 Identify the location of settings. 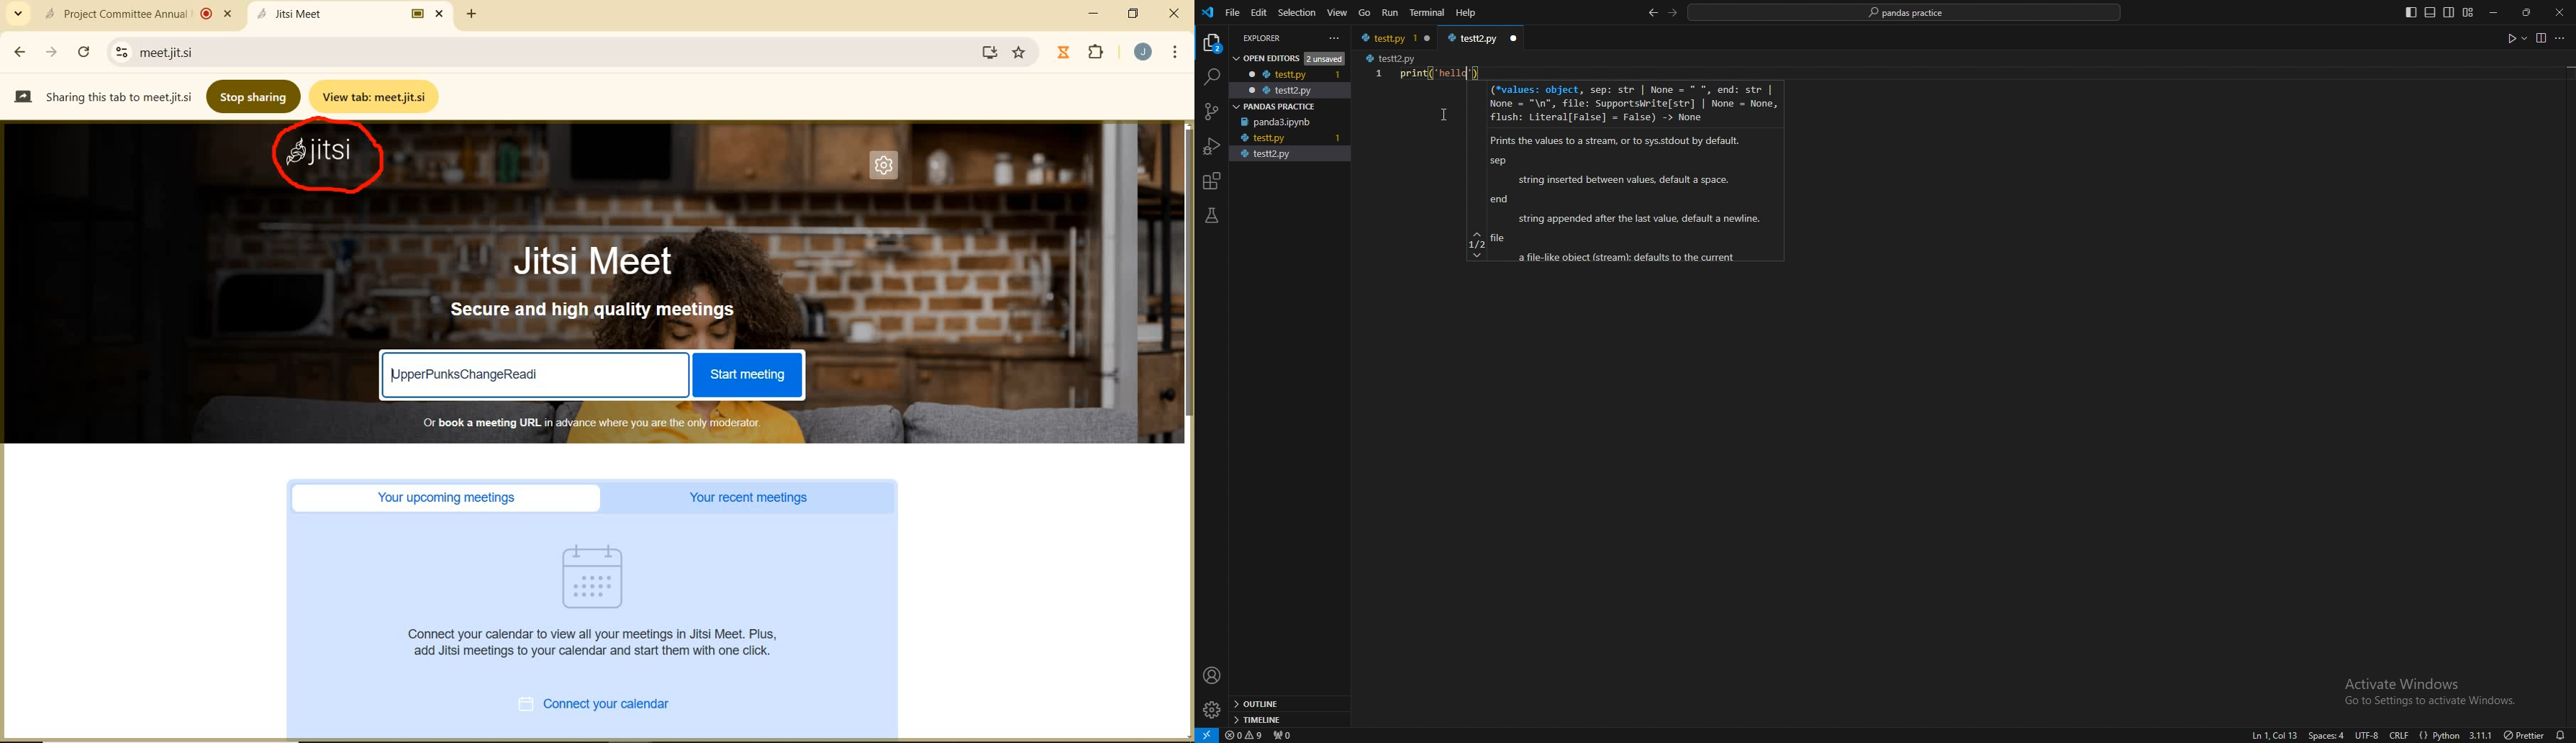
(1213, 710).